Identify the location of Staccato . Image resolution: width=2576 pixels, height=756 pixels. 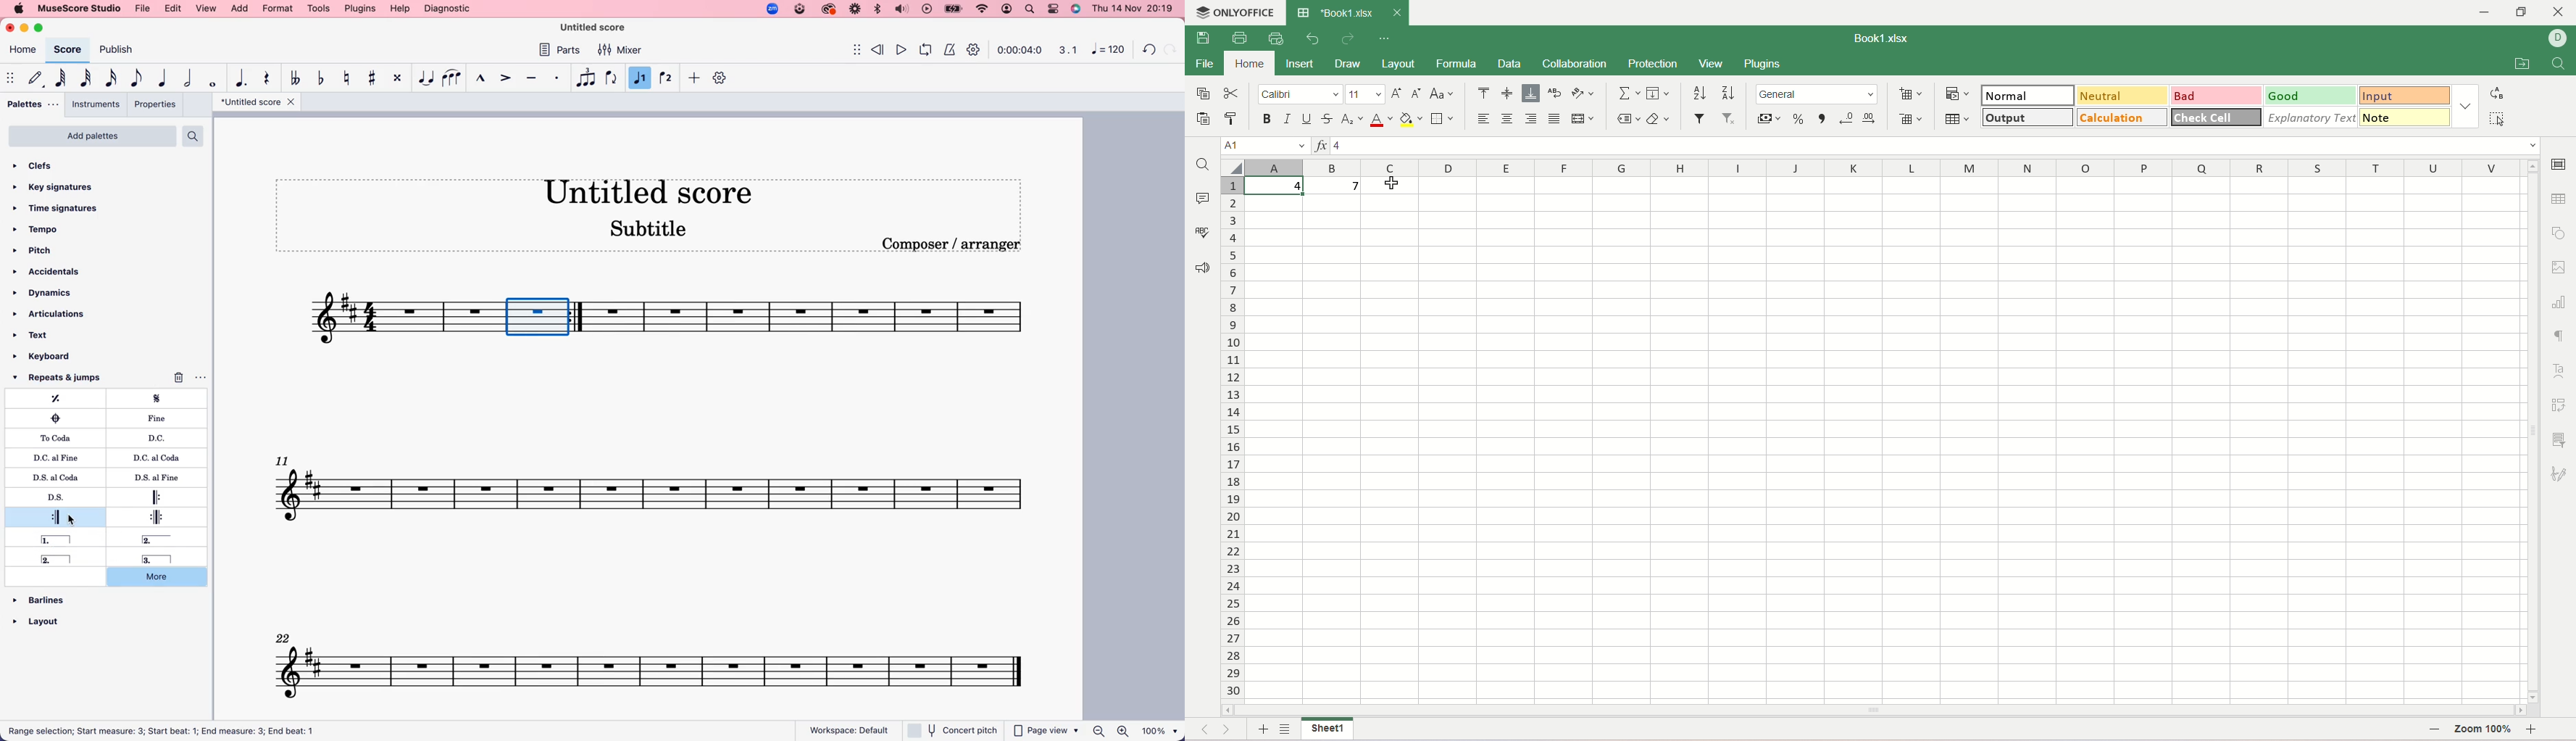
(558, 78).